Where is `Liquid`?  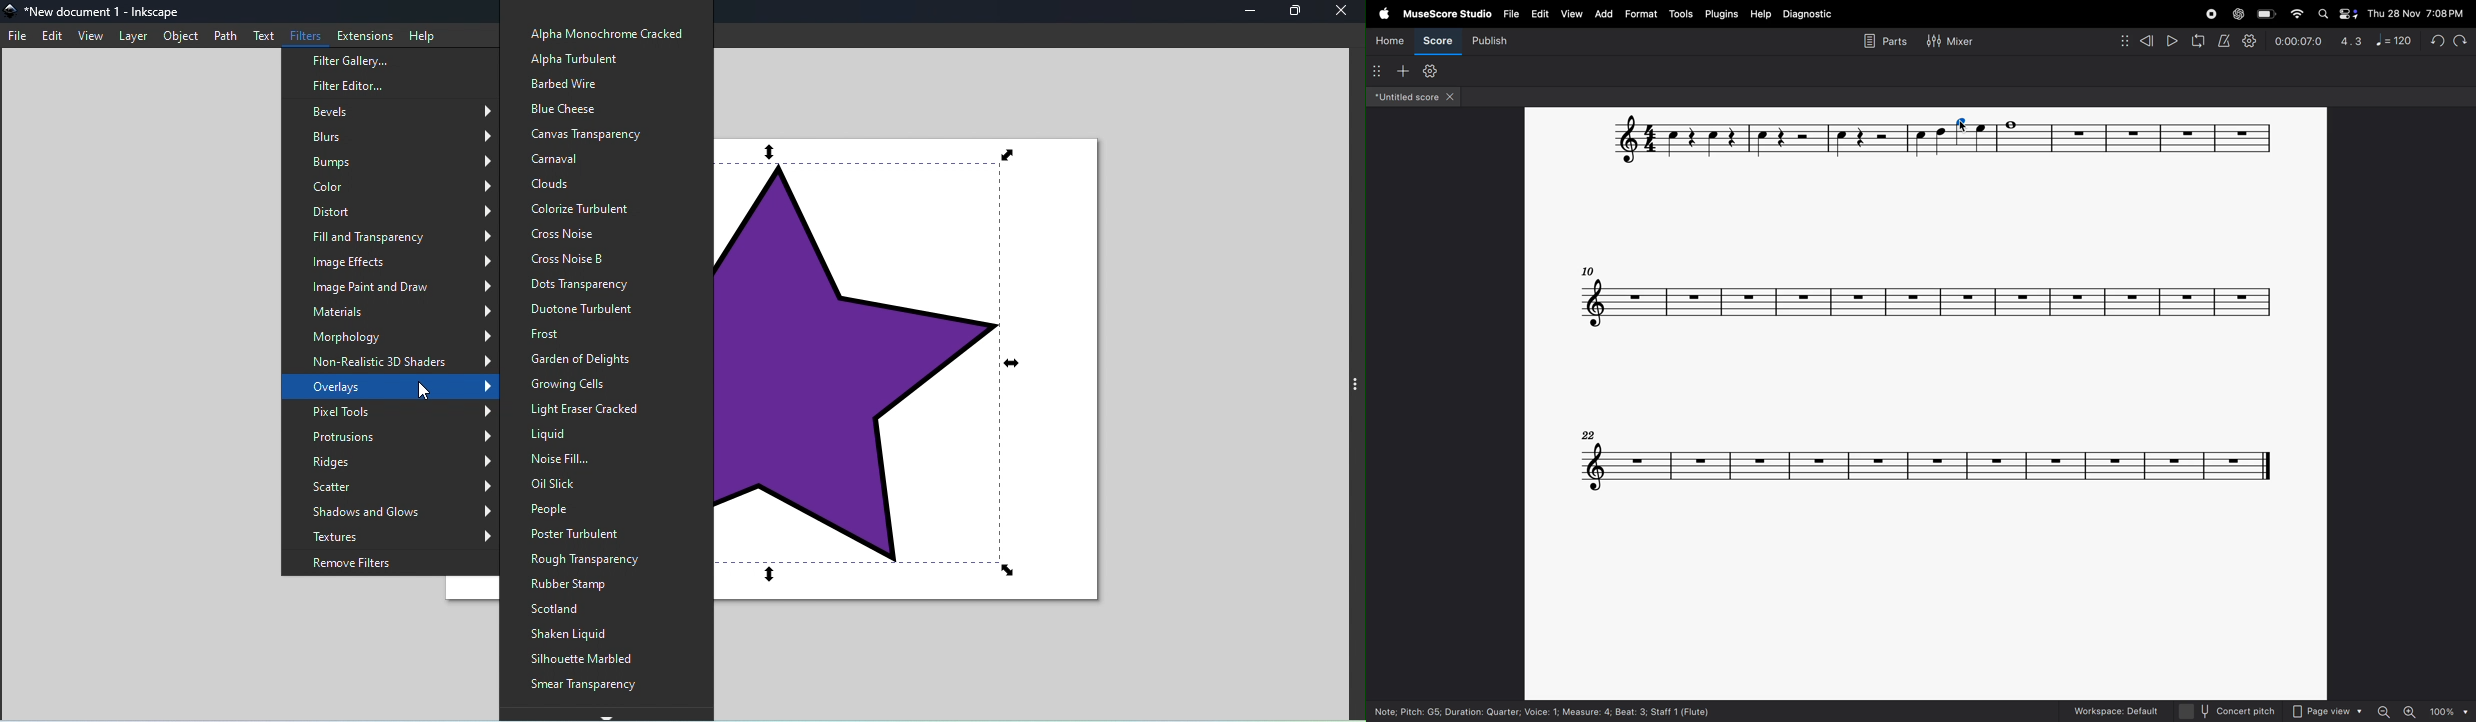
Liquid is located at coordinates (609, 438).